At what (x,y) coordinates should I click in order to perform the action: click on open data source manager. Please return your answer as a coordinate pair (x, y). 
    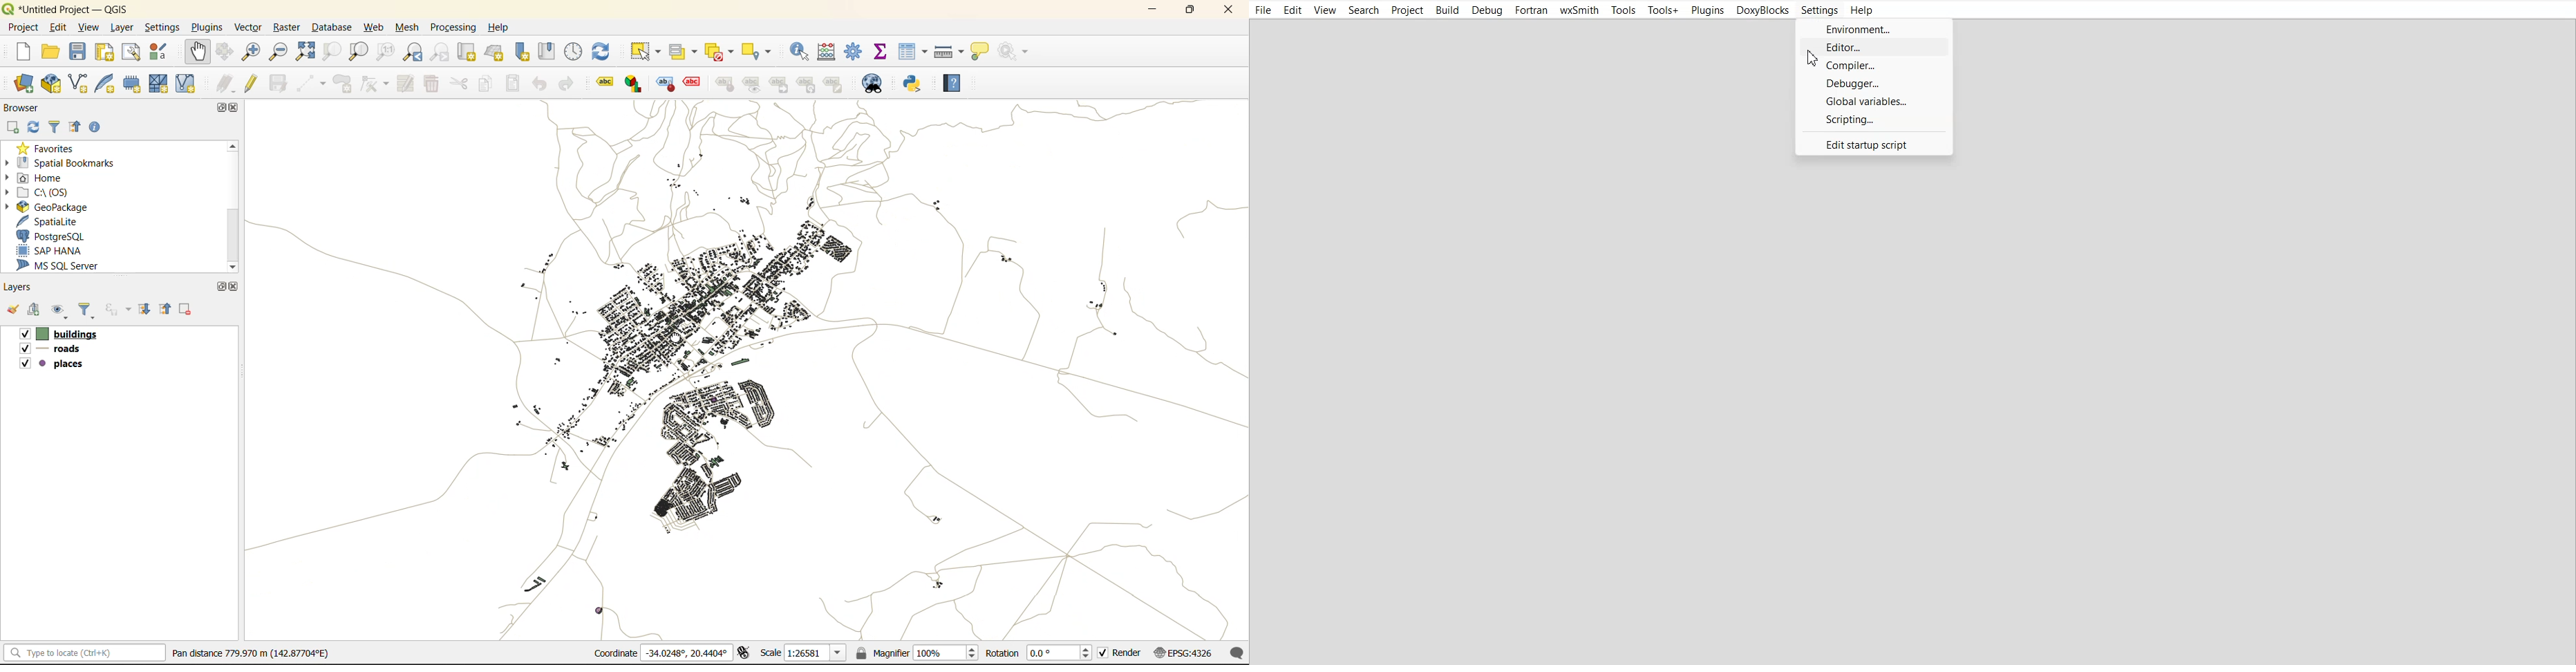
    Looking at the image, I should click on (24, 83).